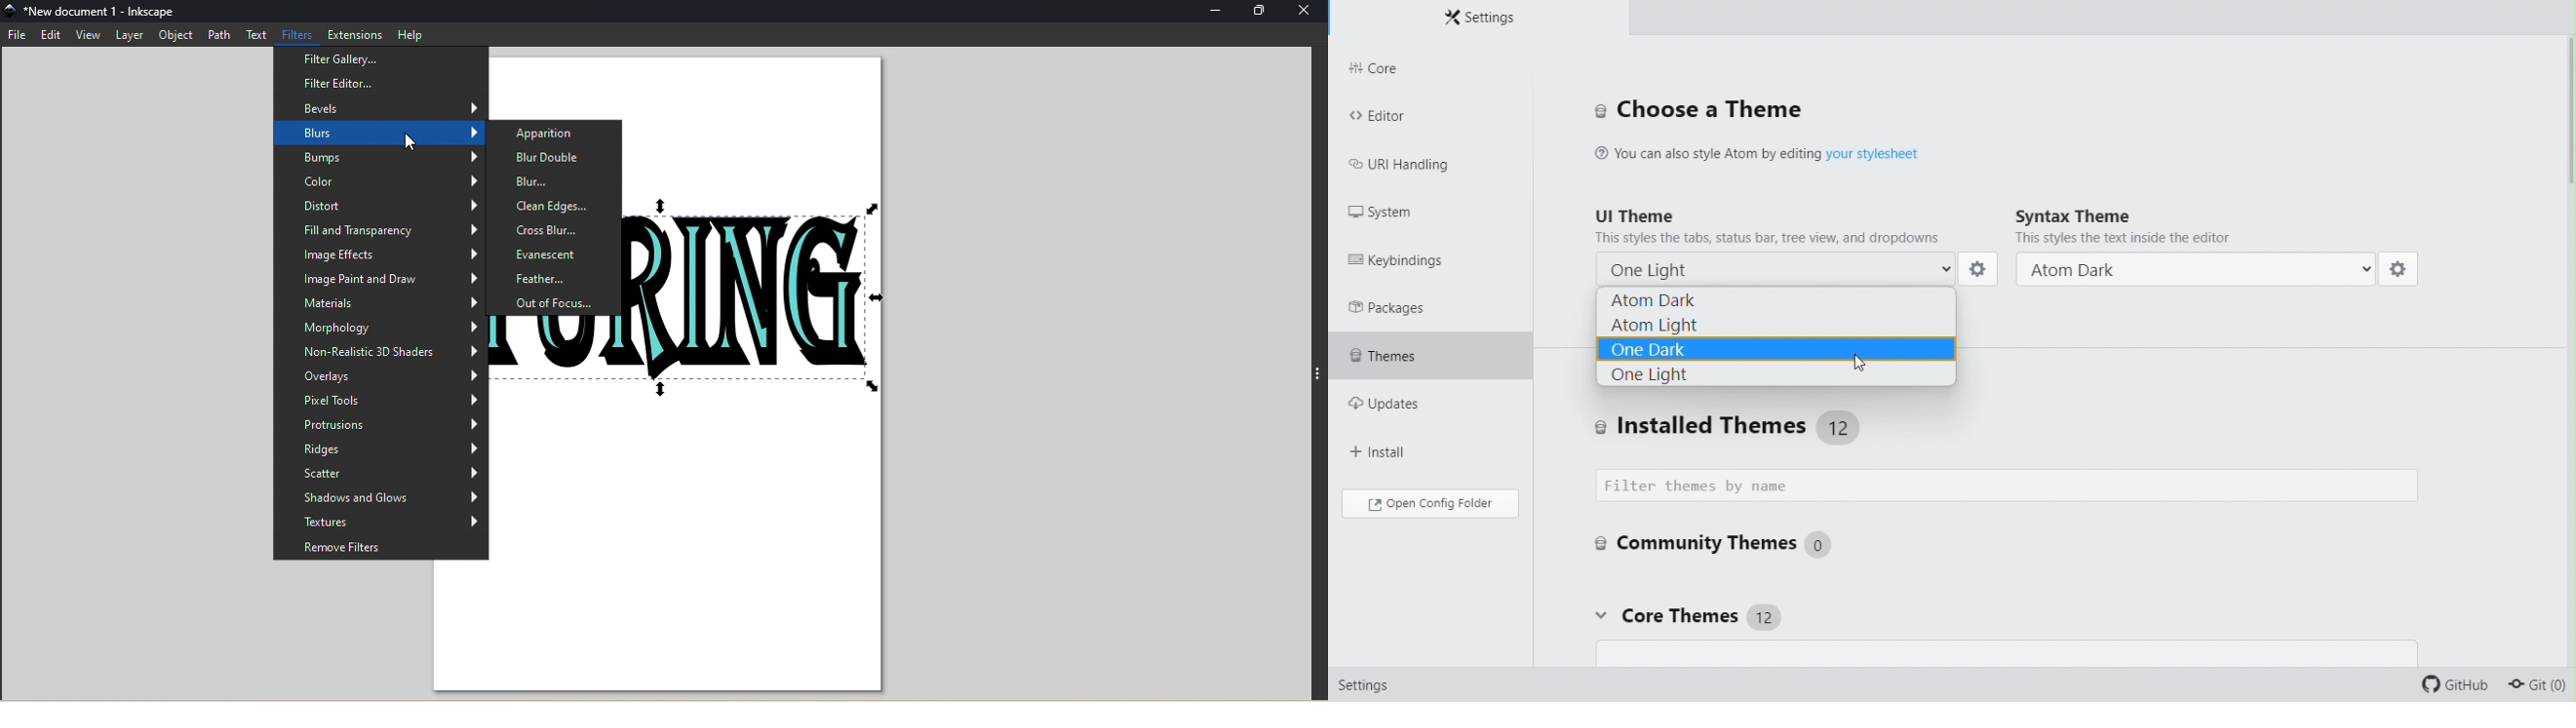  What do you see at coordinates (1404, 409) in the screenshot?
I see `Updates` at bounding box center [1404, 409].